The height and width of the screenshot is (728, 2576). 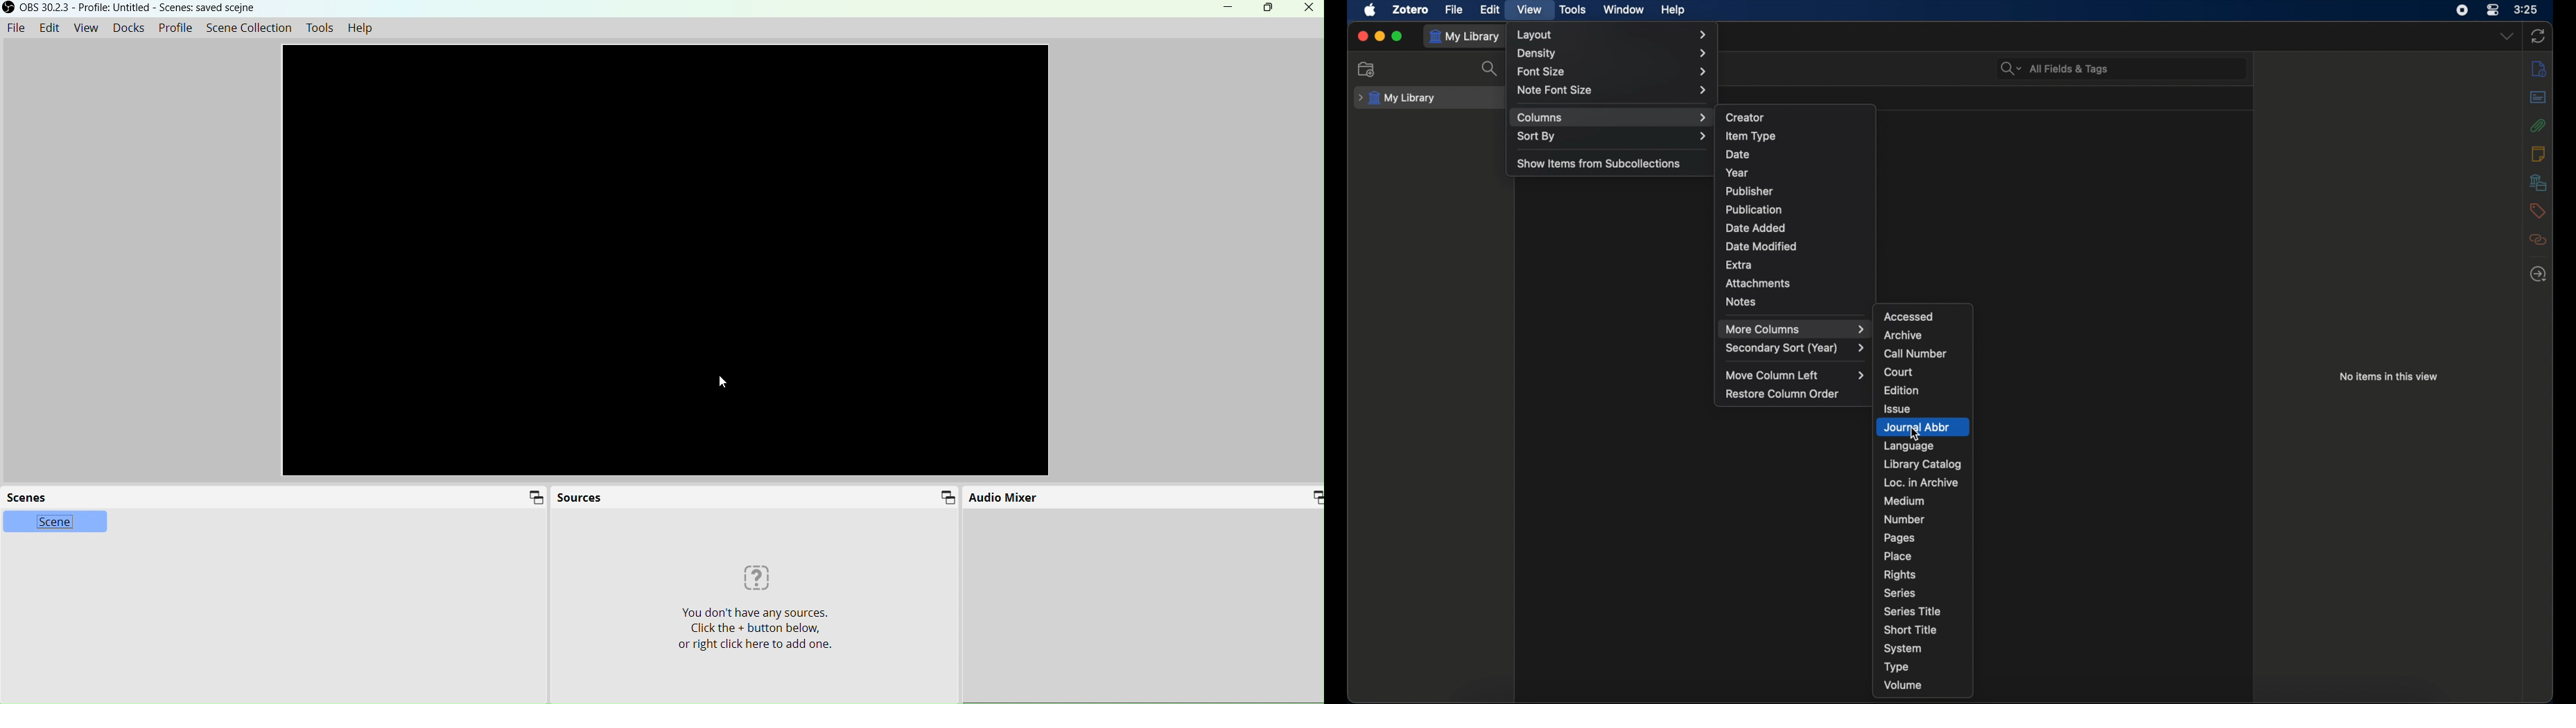 I want to click on extra, so click(x=1739, y=265).